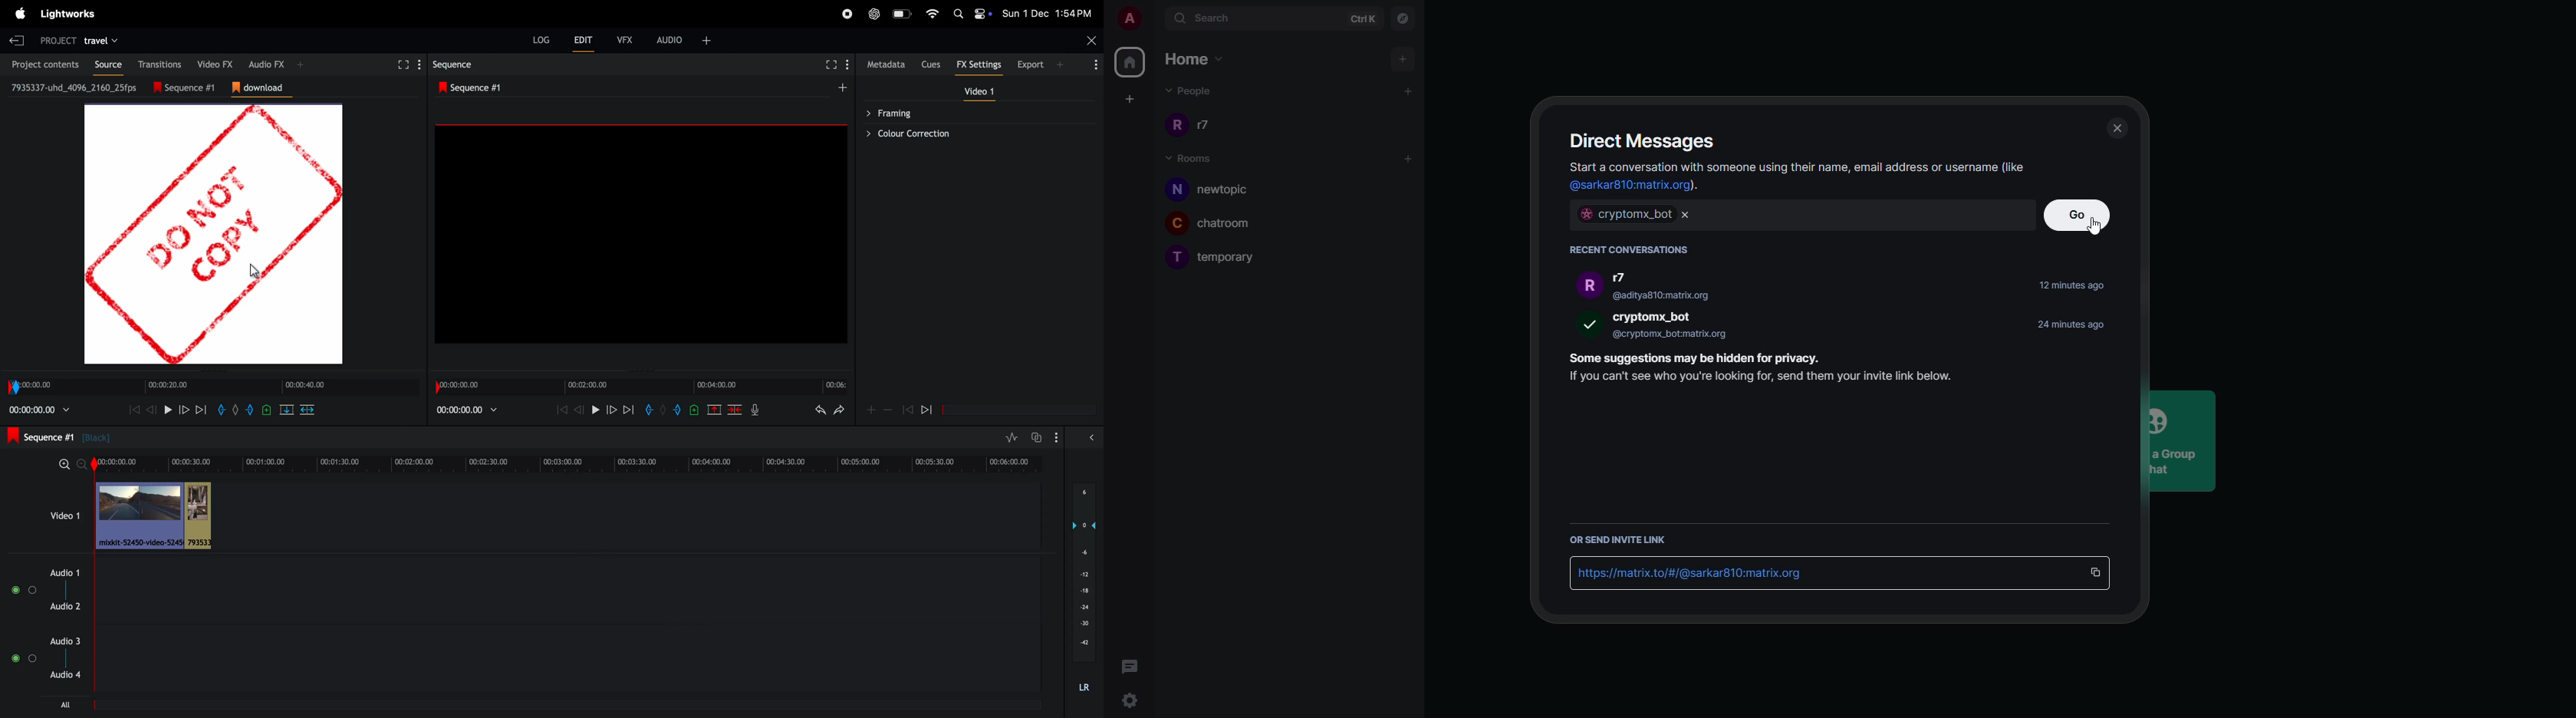  What do you see at coordinates (1019, 410) in the screenshot?
I see `Horizontal slide bar` at bounding box center [1019, 410].